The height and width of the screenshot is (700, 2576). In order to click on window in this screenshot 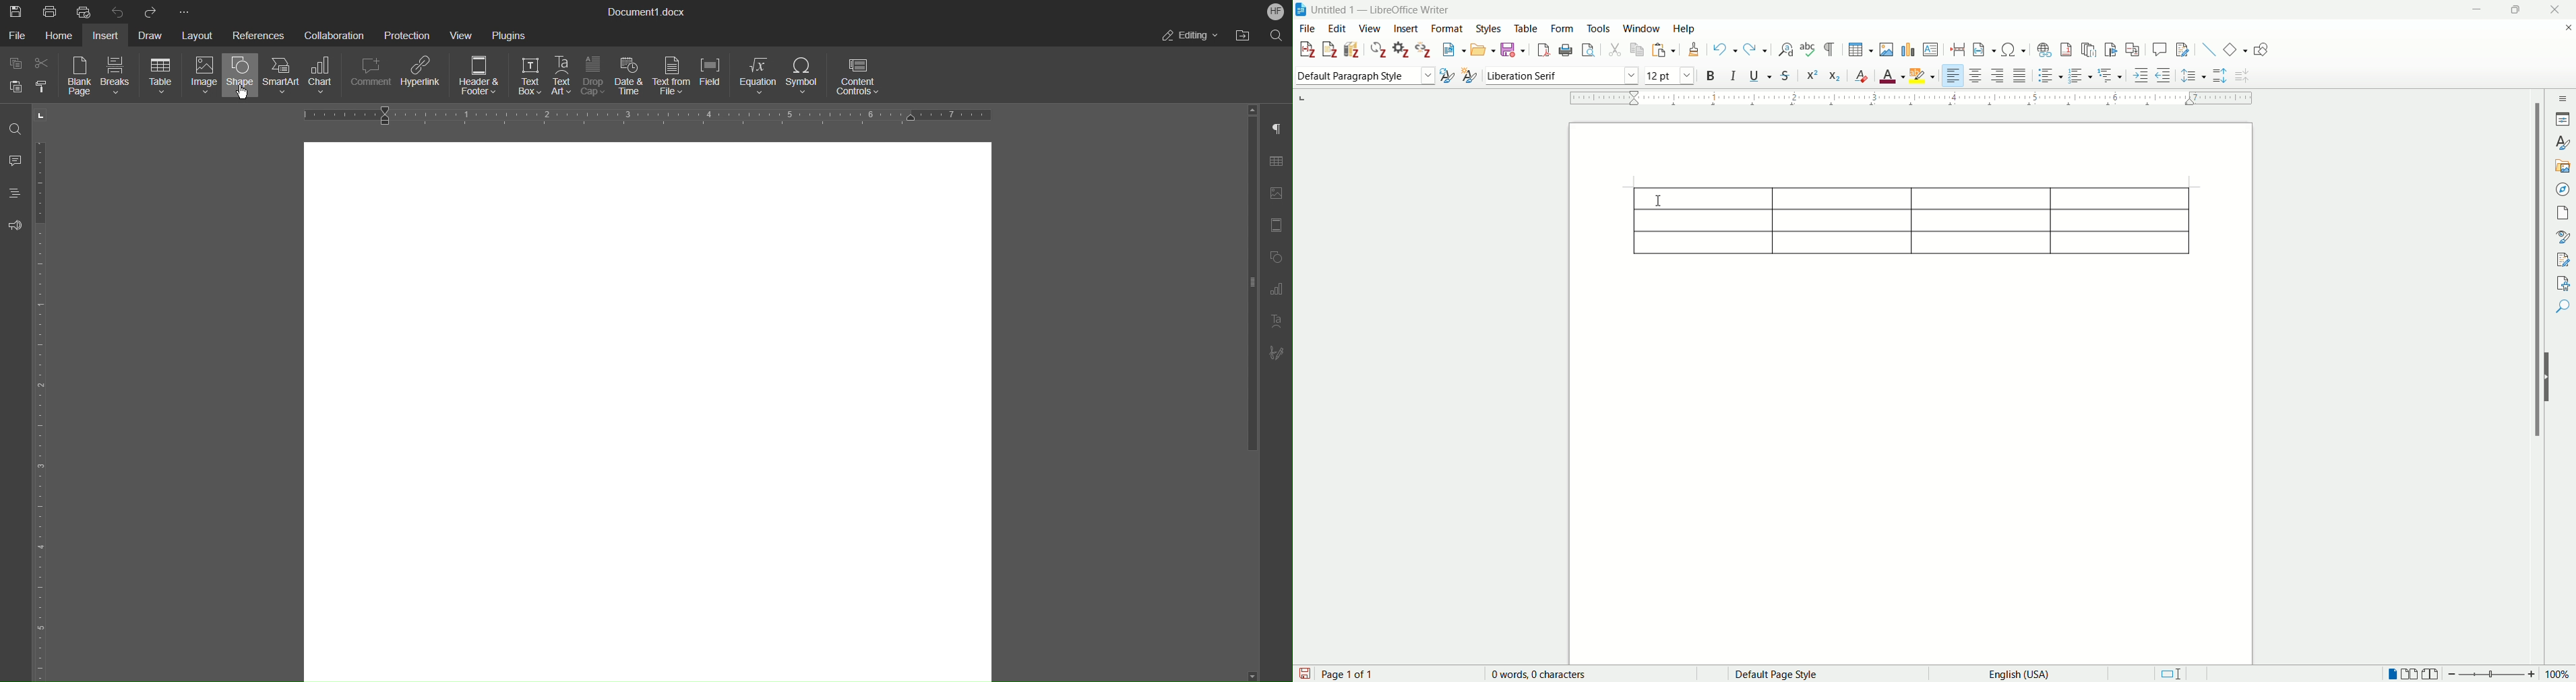, I will do `click(1642, 29)`.